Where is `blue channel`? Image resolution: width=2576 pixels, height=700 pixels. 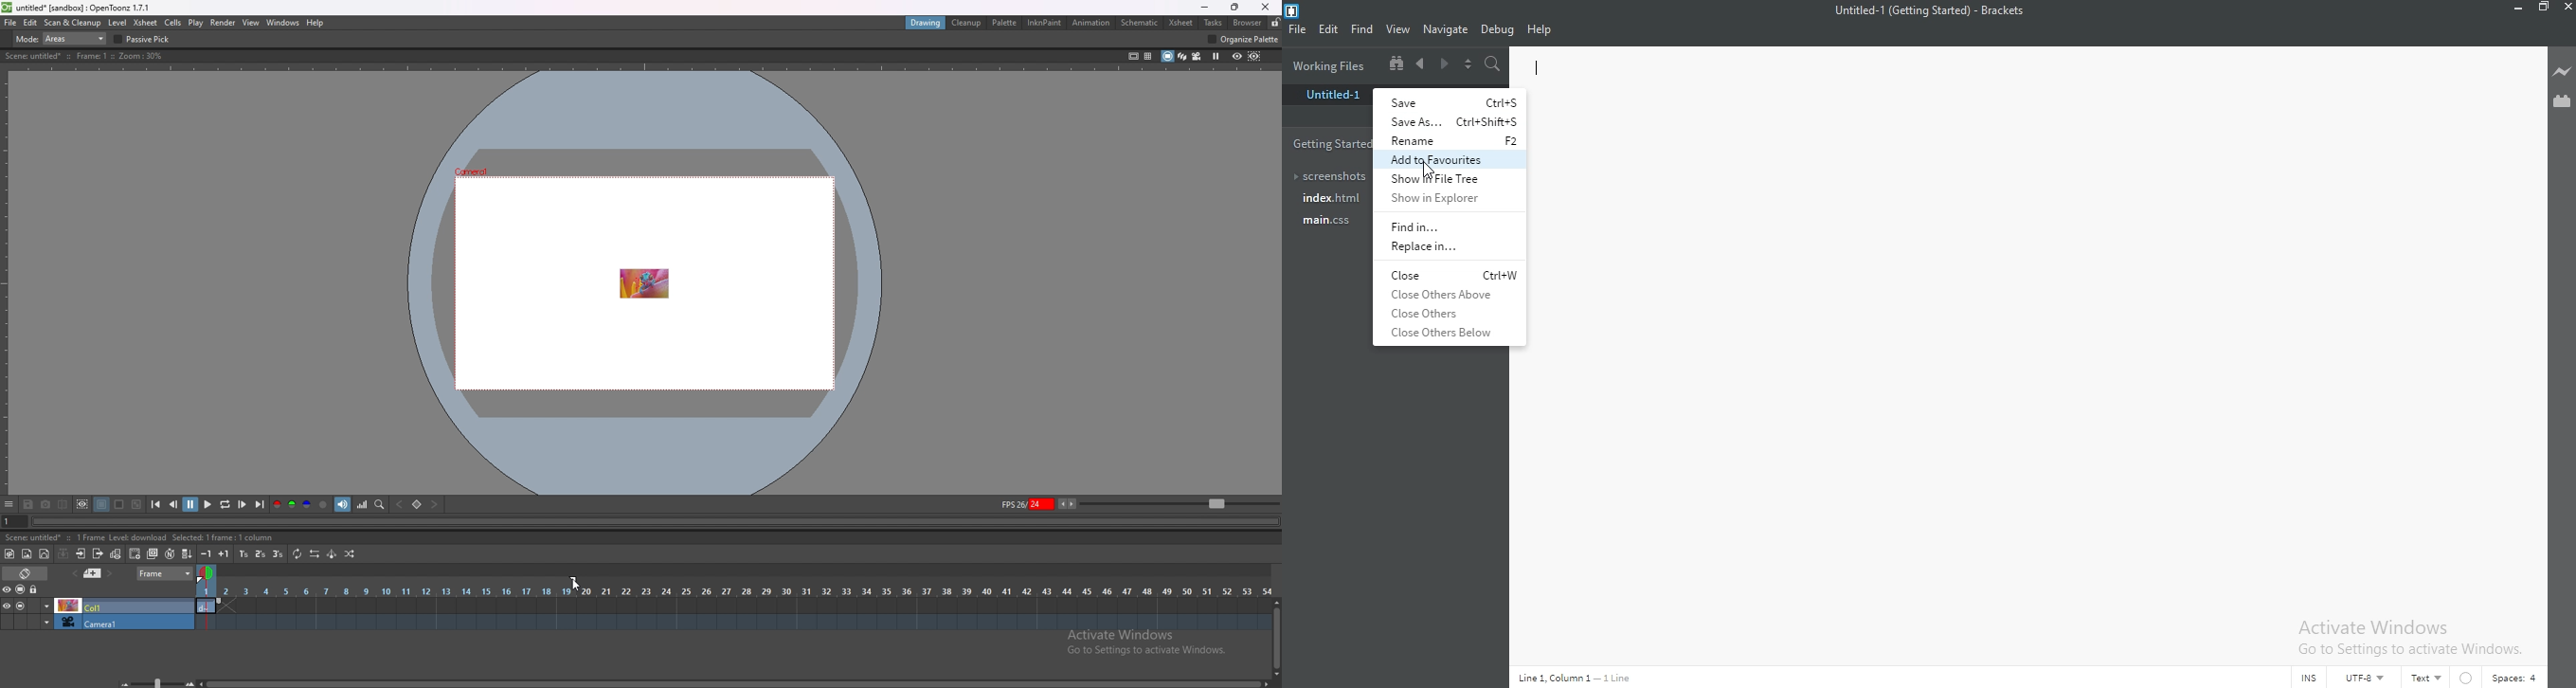 blue channel is located at coordinates (307, 504).